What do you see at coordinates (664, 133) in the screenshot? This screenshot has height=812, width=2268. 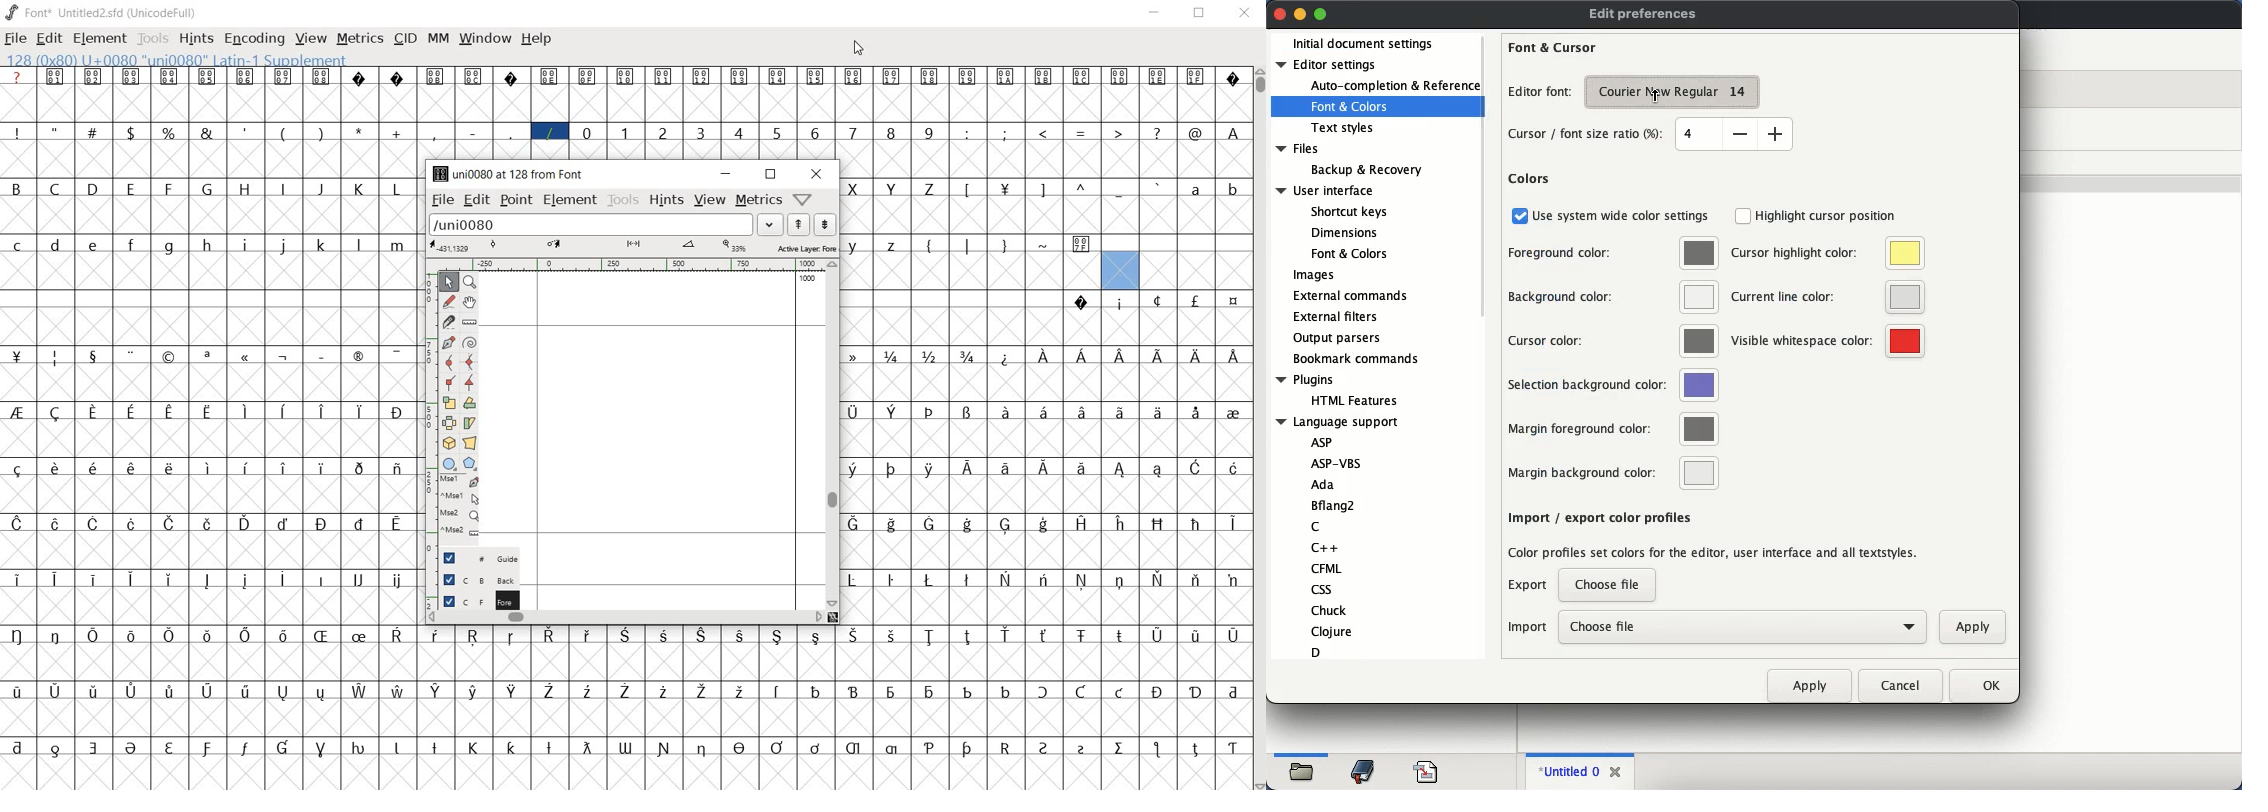 I see `glyph` at bounding box center [664, 133].